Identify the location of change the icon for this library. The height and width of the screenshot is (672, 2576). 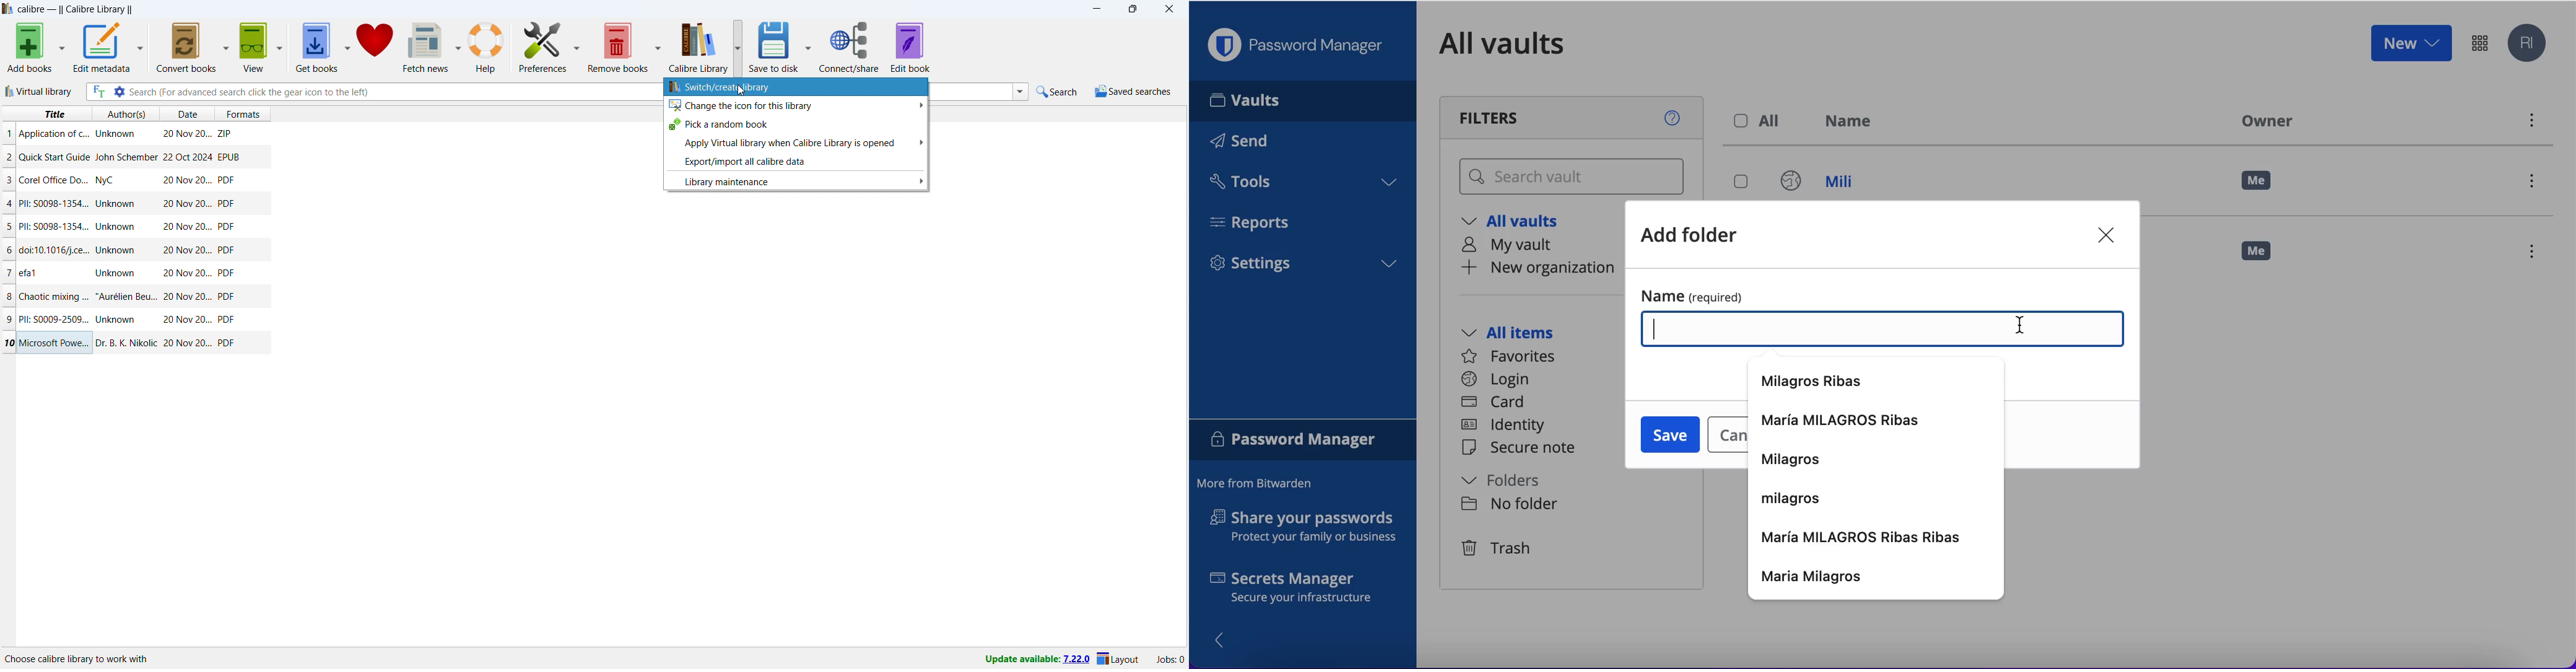
(795, 106).